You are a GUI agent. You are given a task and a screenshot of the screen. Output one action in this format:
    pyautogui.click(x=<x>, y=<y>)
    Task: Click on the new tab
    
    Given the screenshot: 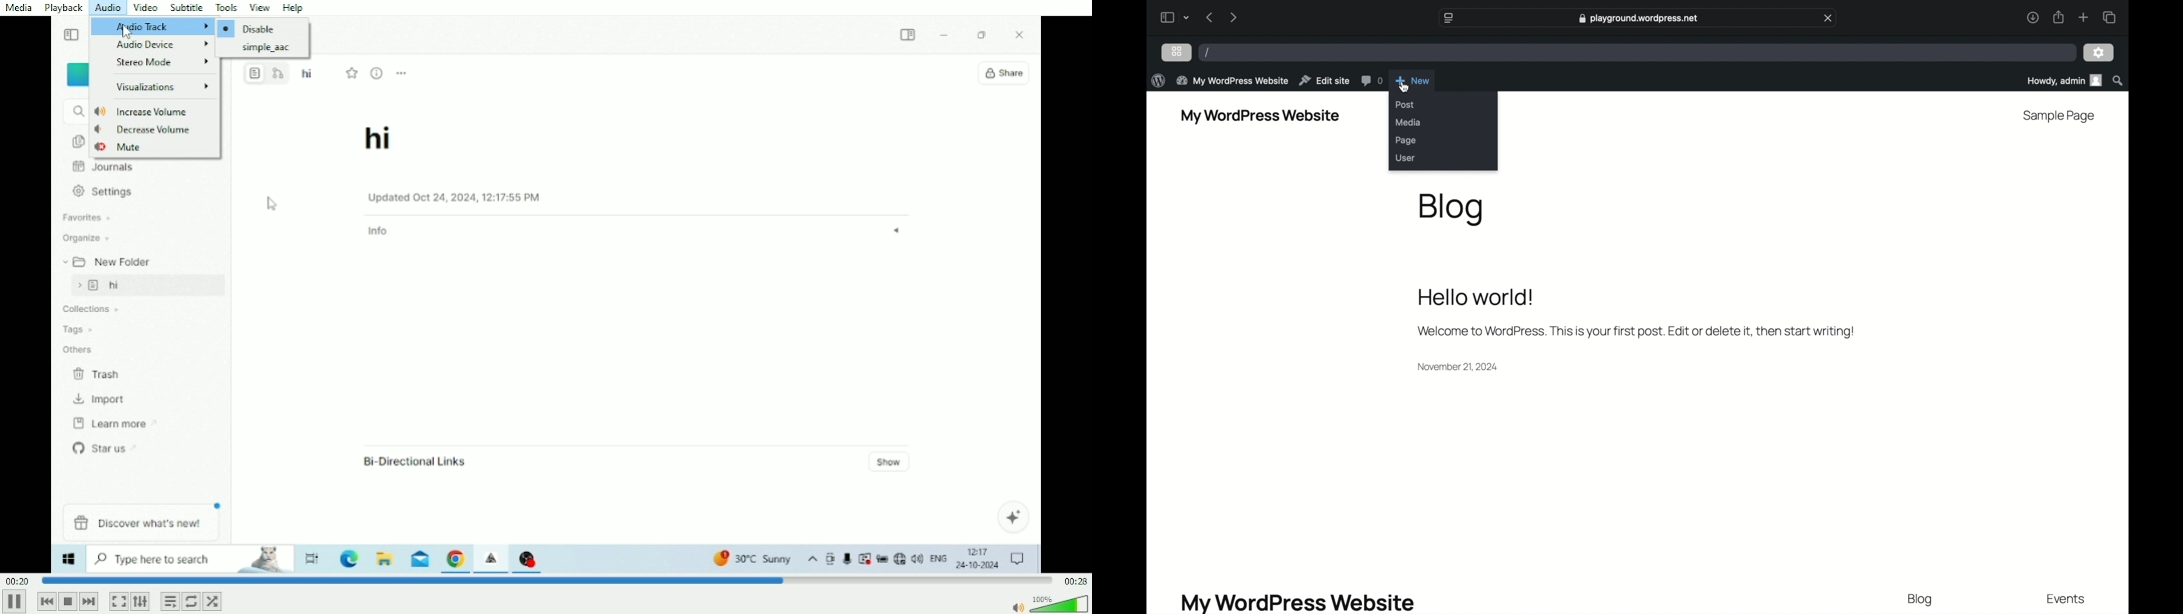 What is the action you would take?
    pyautogui.click(x=2084, y=17)
    